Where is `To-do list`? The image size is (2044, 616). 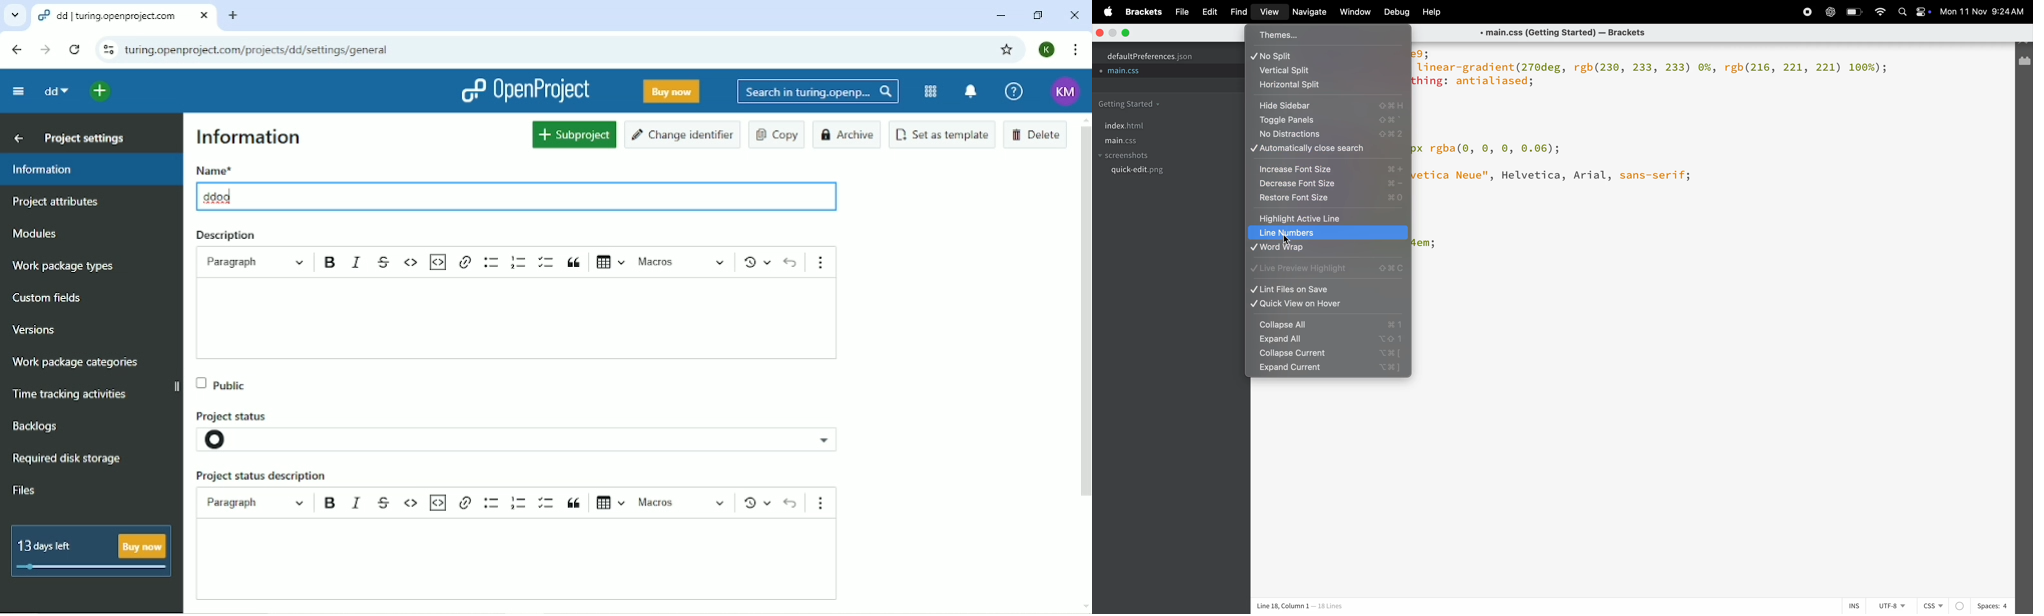
To-do list is located at coordinates (549, 262).